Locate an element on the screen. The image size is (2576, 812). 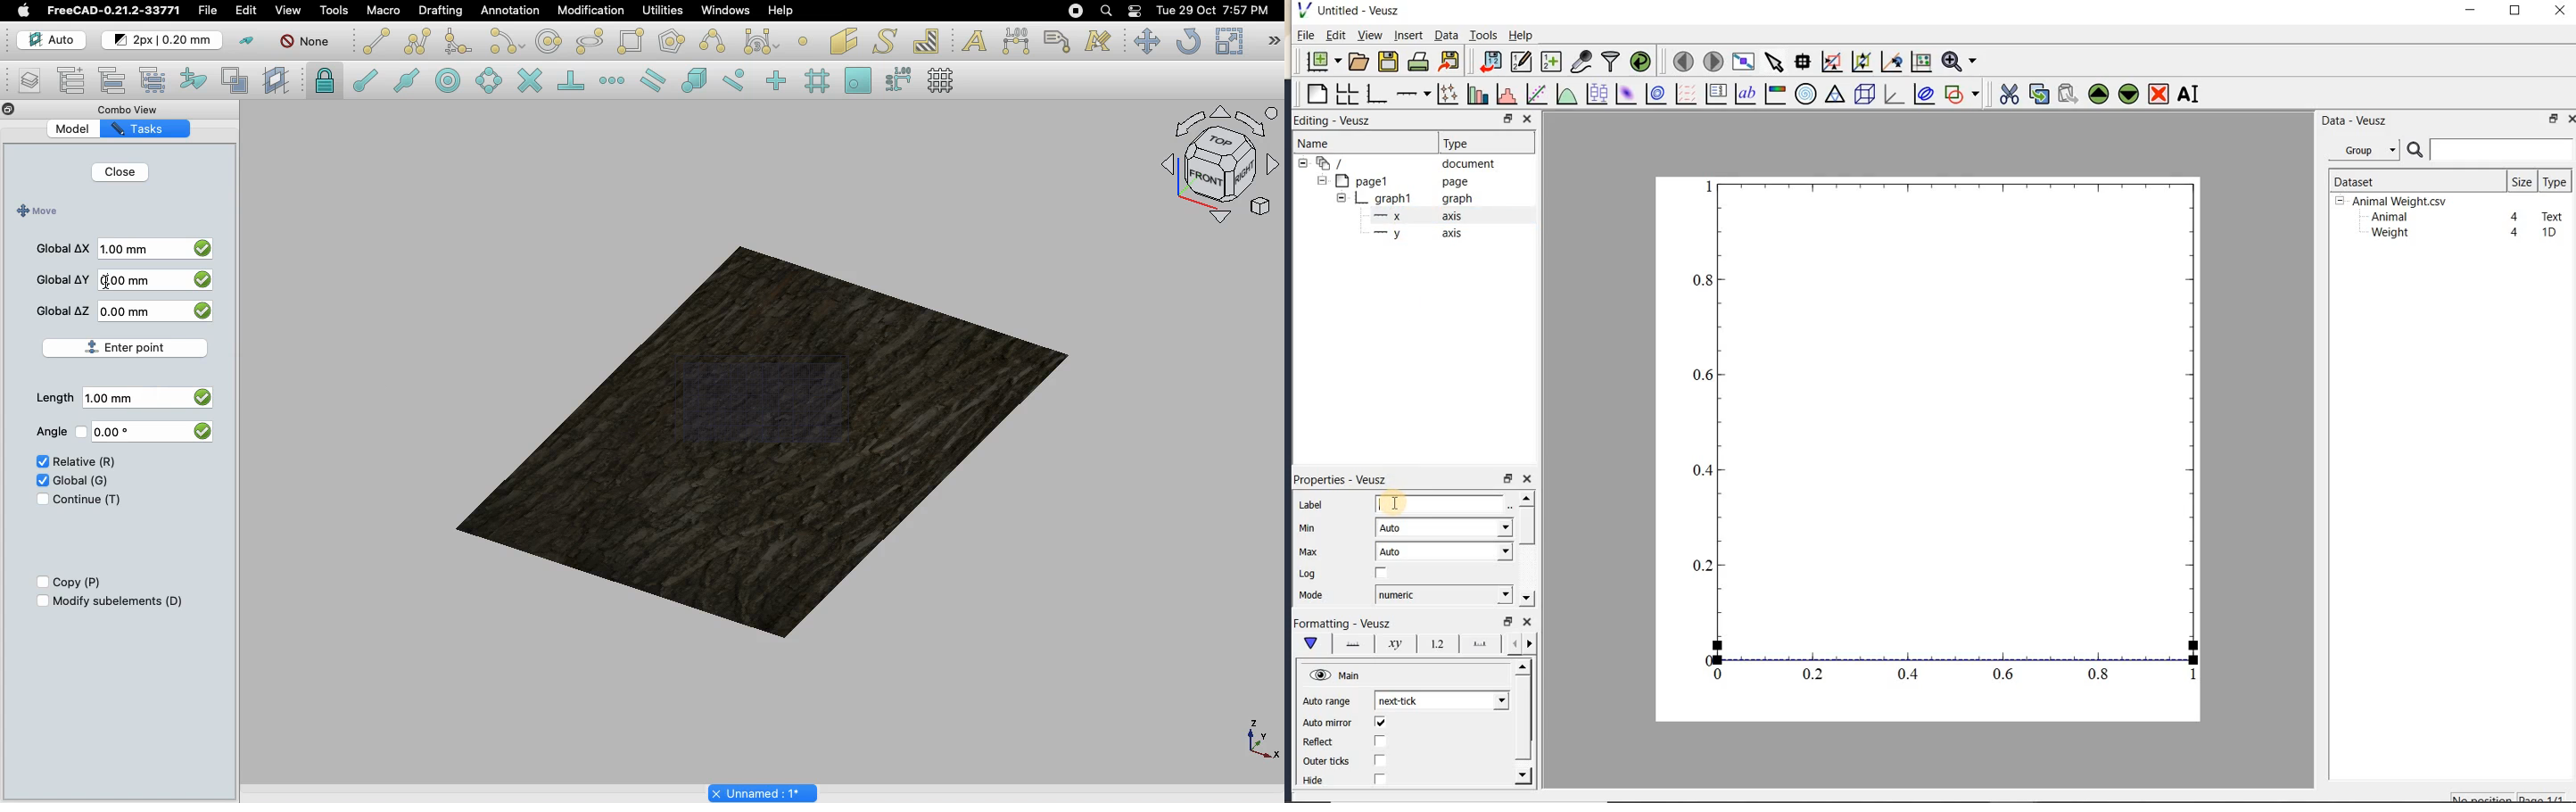
Global X is located at coordinates (64, 248).